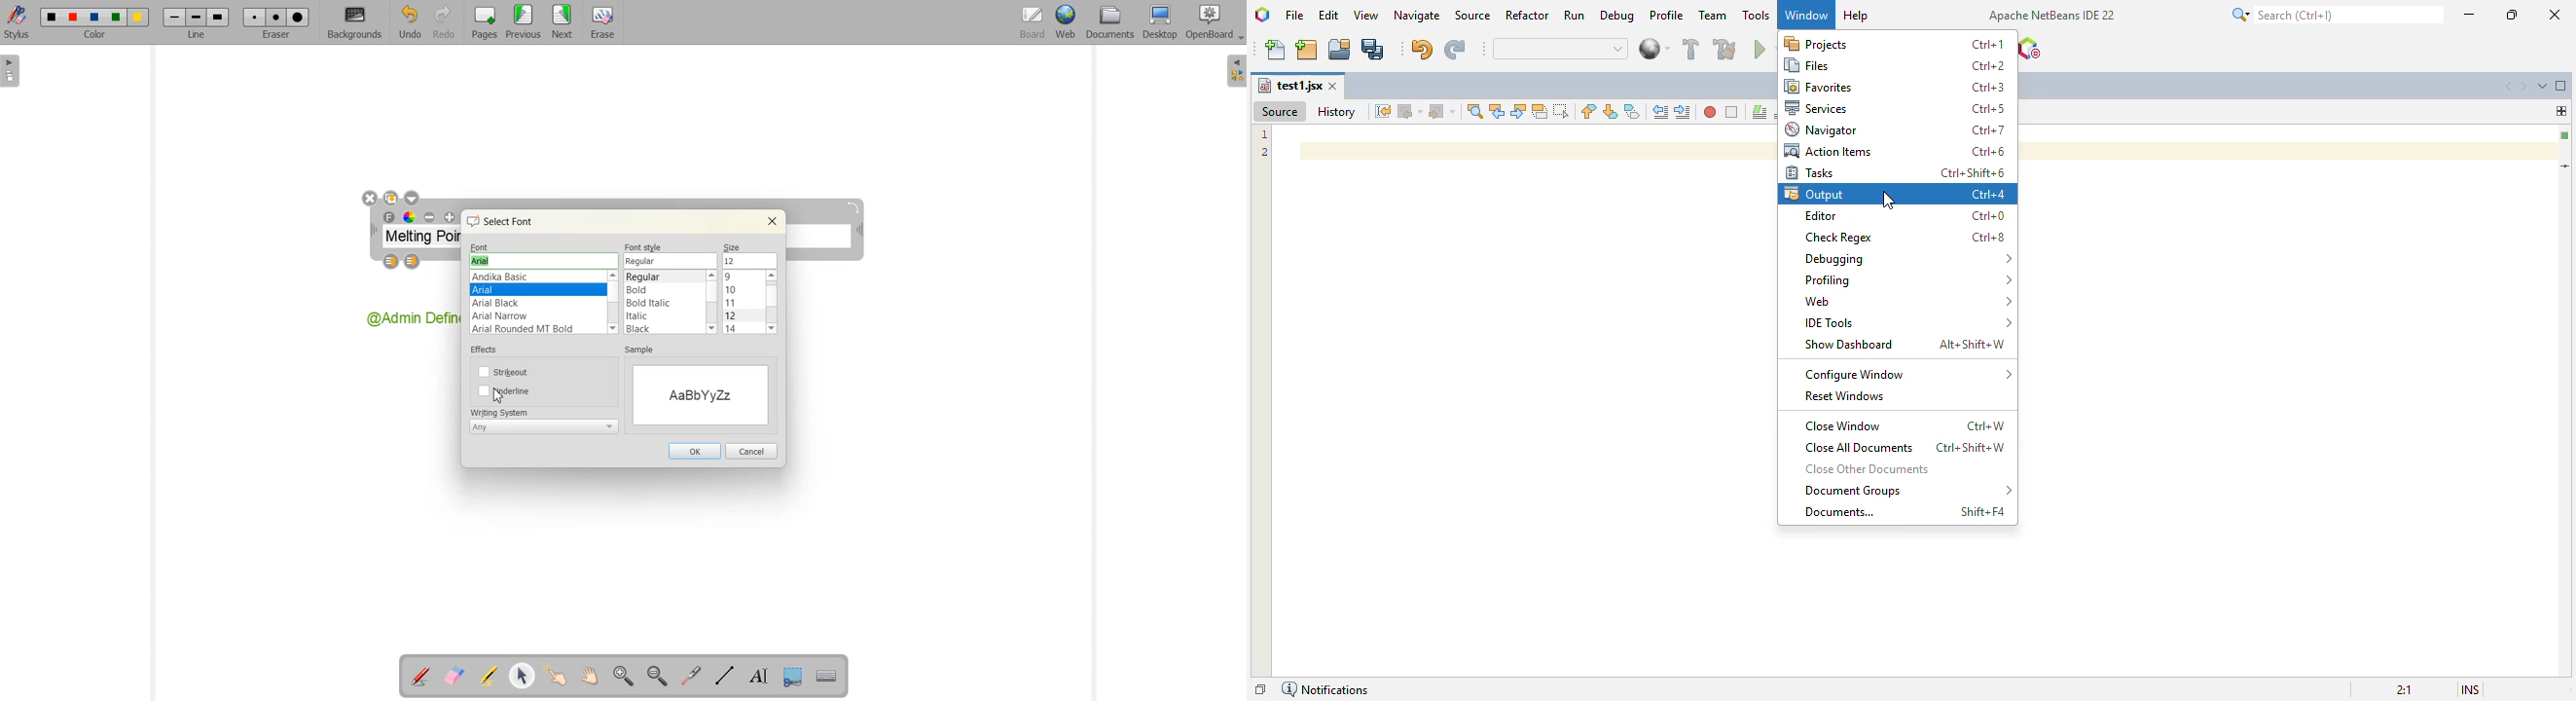 The width and height of the screenshot is (2576, 728). I want to click on toggle highlight search, so click(1540, 112).